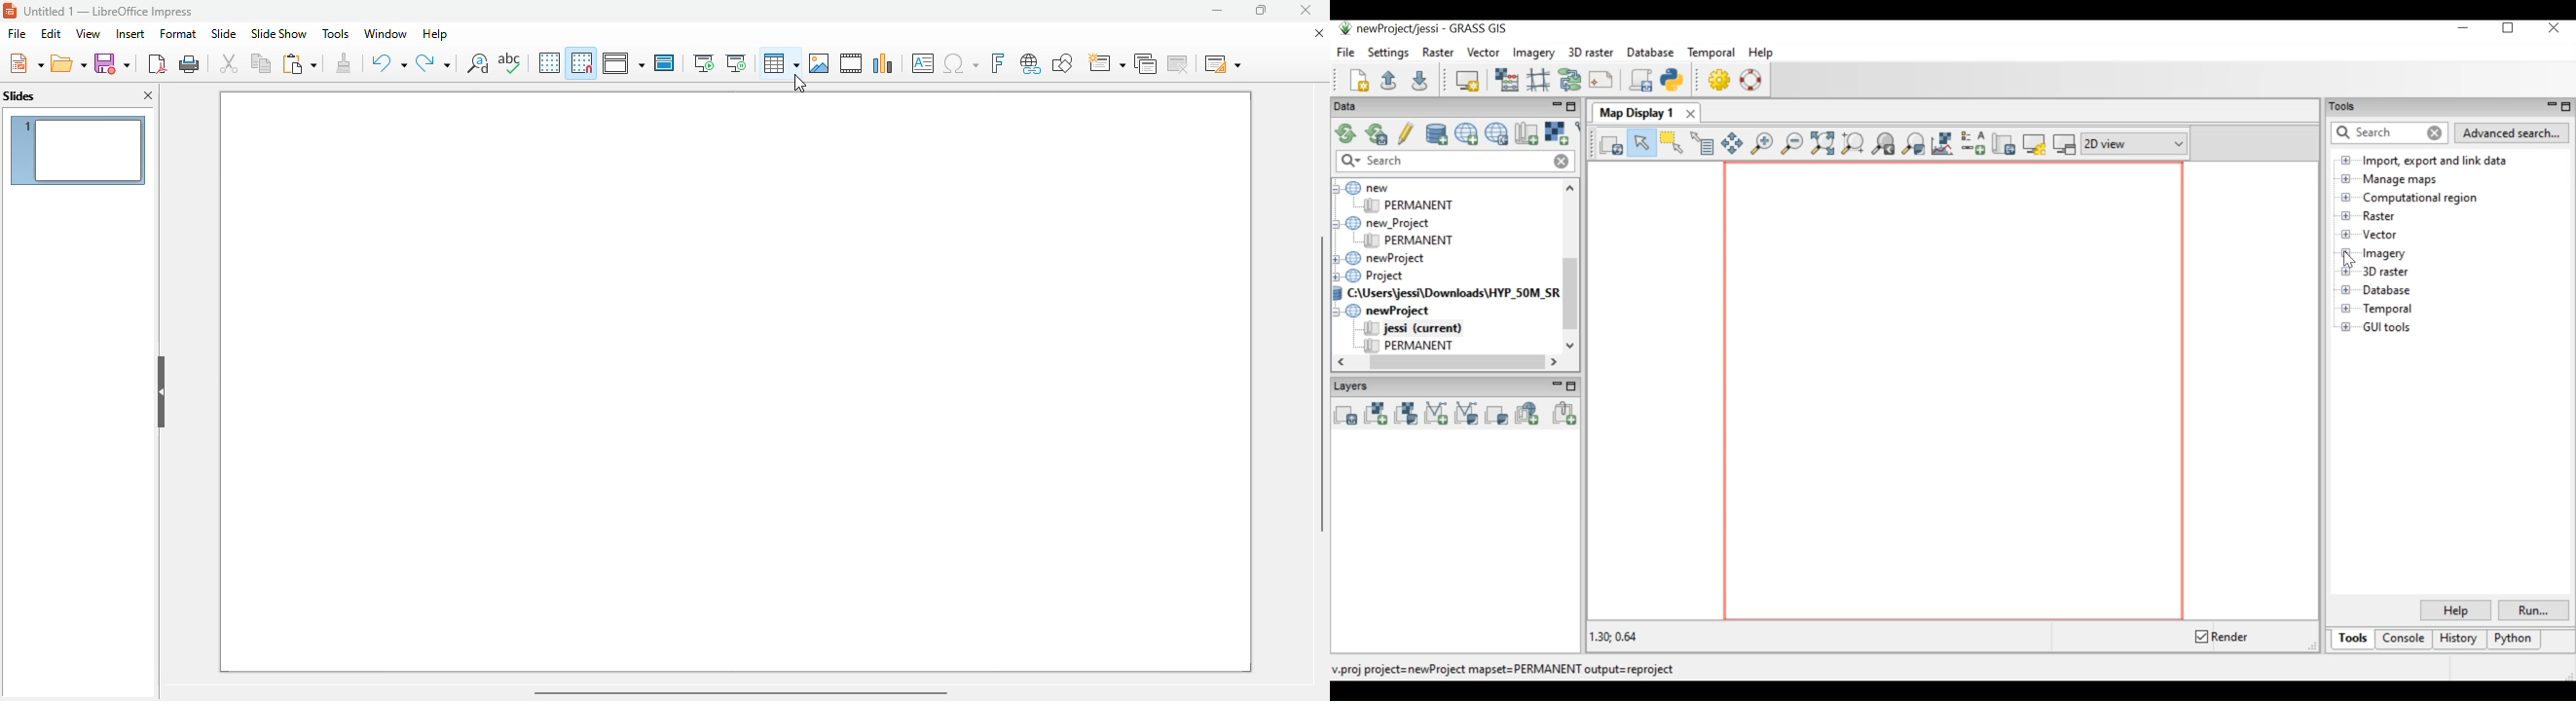 The image size is (2576, 728). Describe the element at coordinates (25, 63) in the screenshot. I see `new` at that location.